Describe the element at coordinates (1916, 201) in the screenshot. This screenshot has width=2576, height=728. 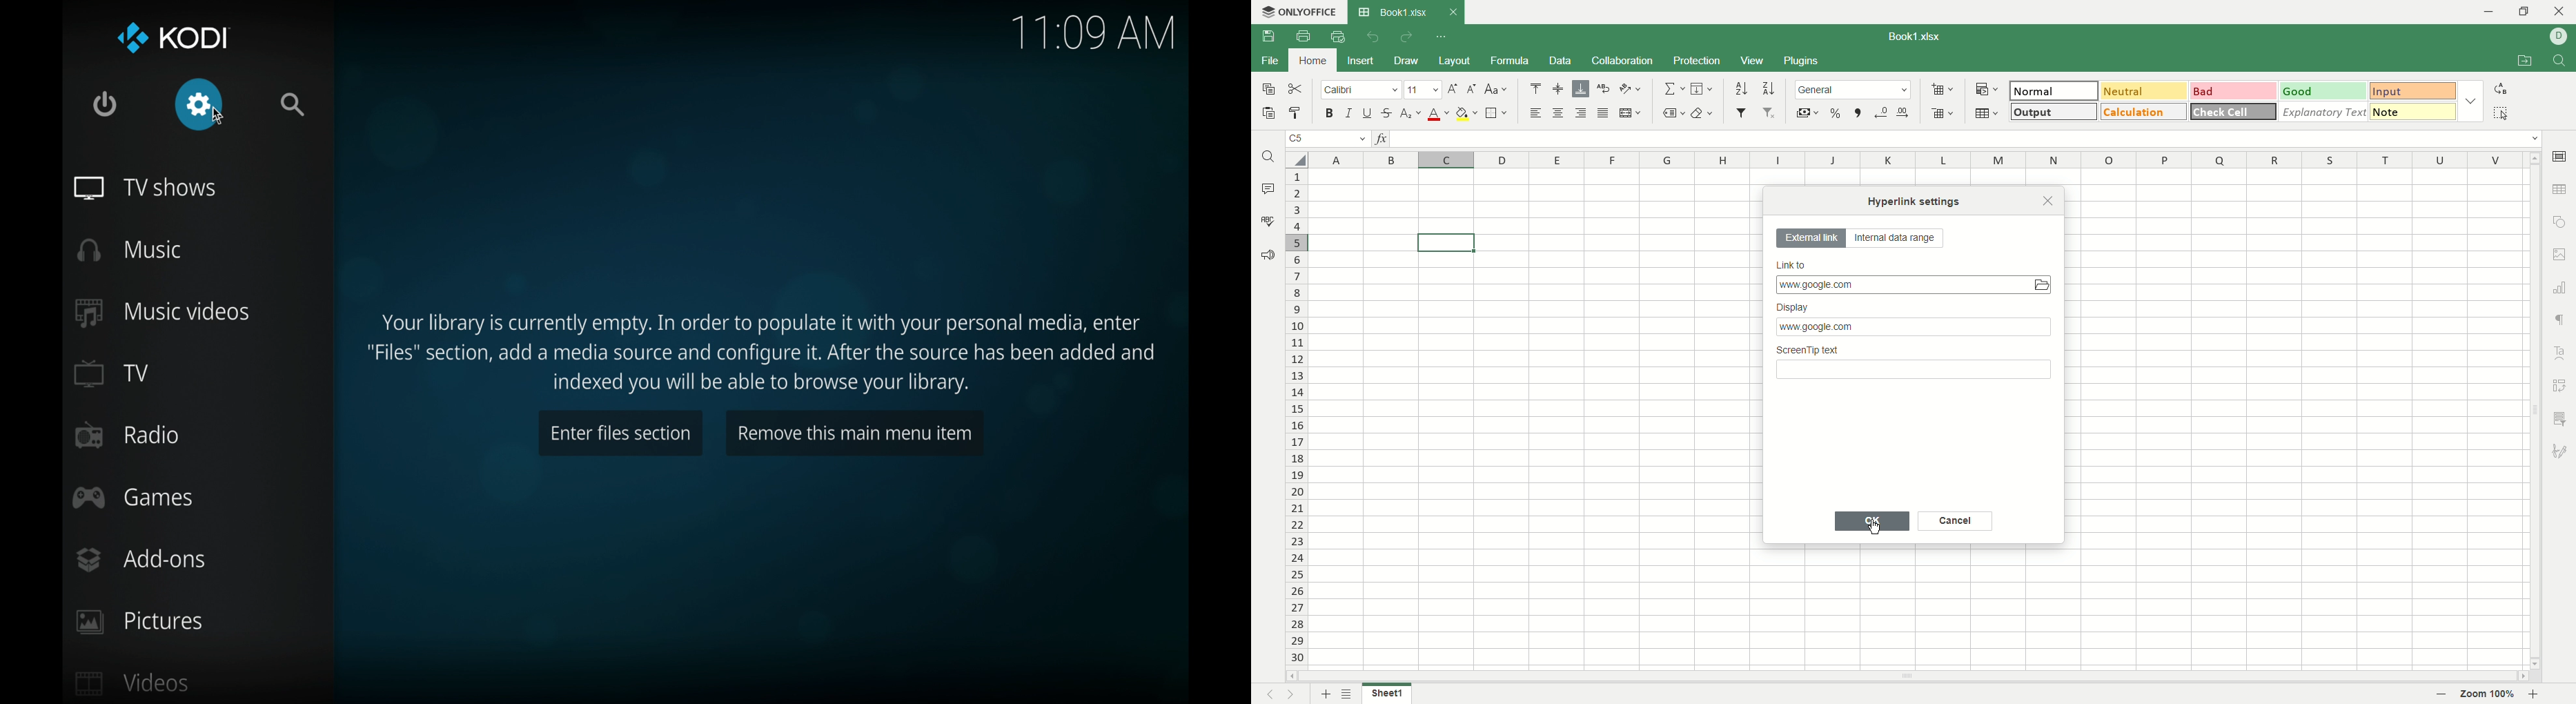
I see `hyperlink settings` at that location.